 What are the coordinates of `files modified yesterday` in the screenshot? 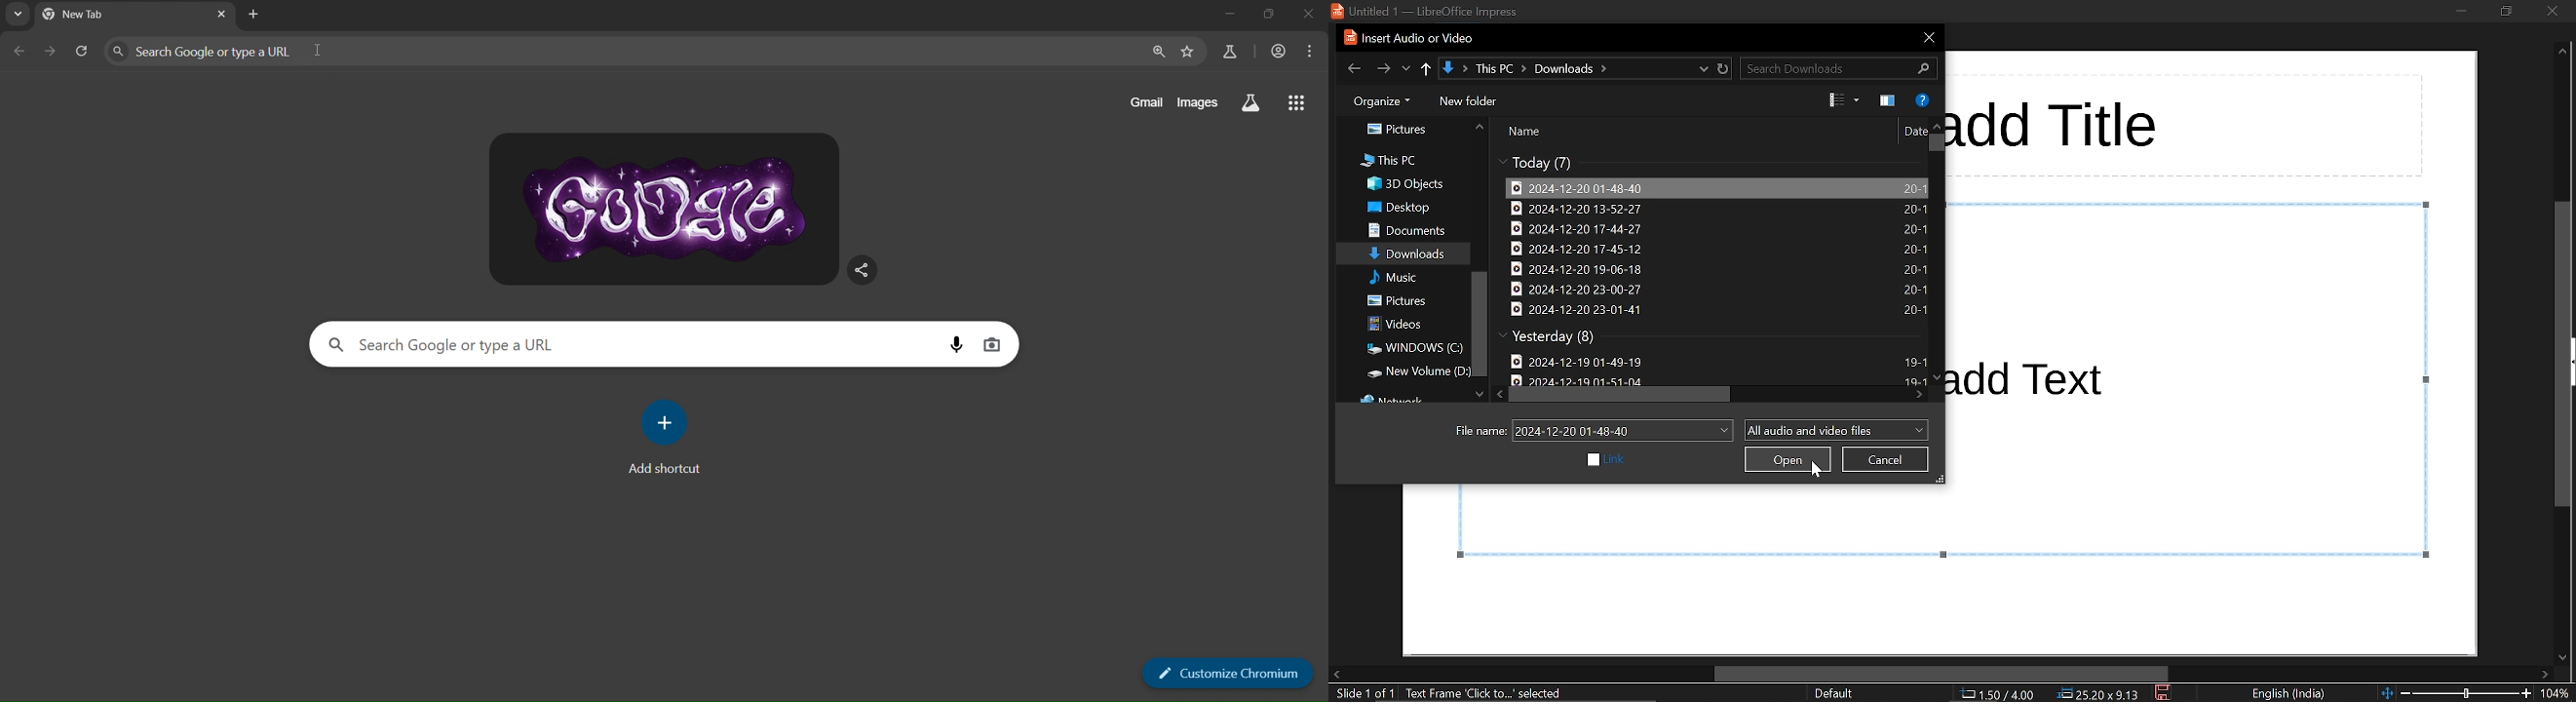 It's located at (1553, 337).